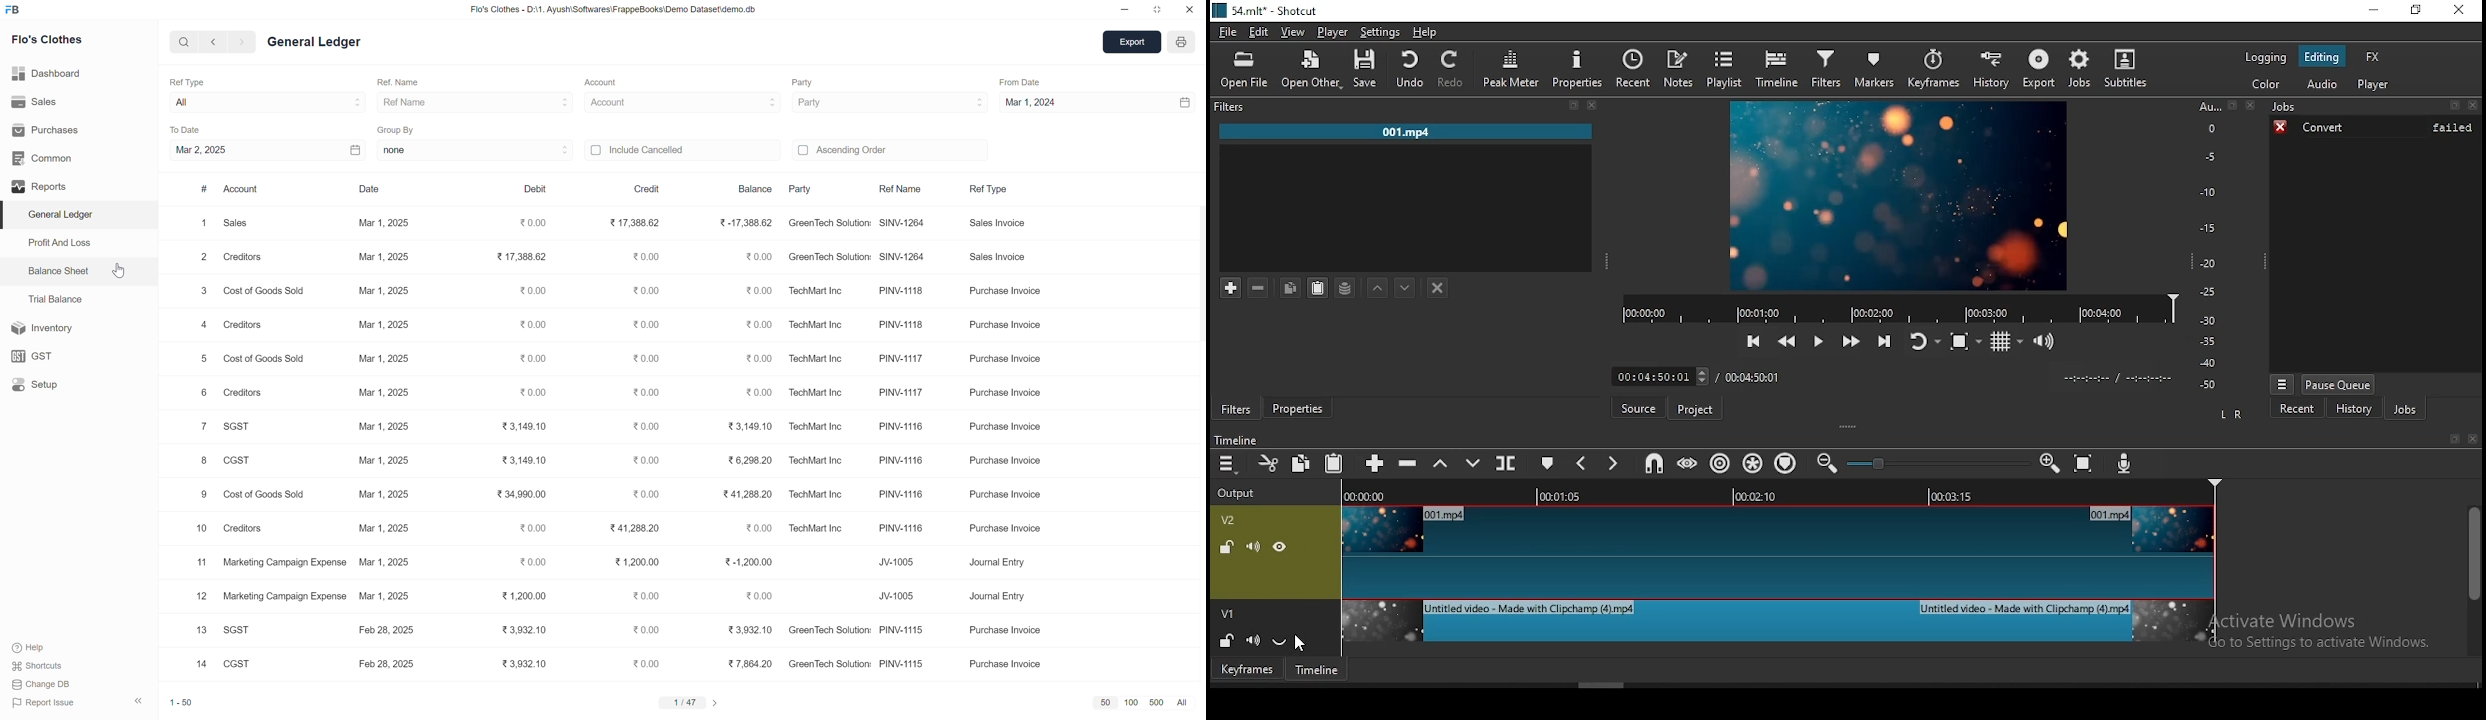  Describe the element at coordinates (903, 630) in the screenshot. I see `PNW 1115` at that location.